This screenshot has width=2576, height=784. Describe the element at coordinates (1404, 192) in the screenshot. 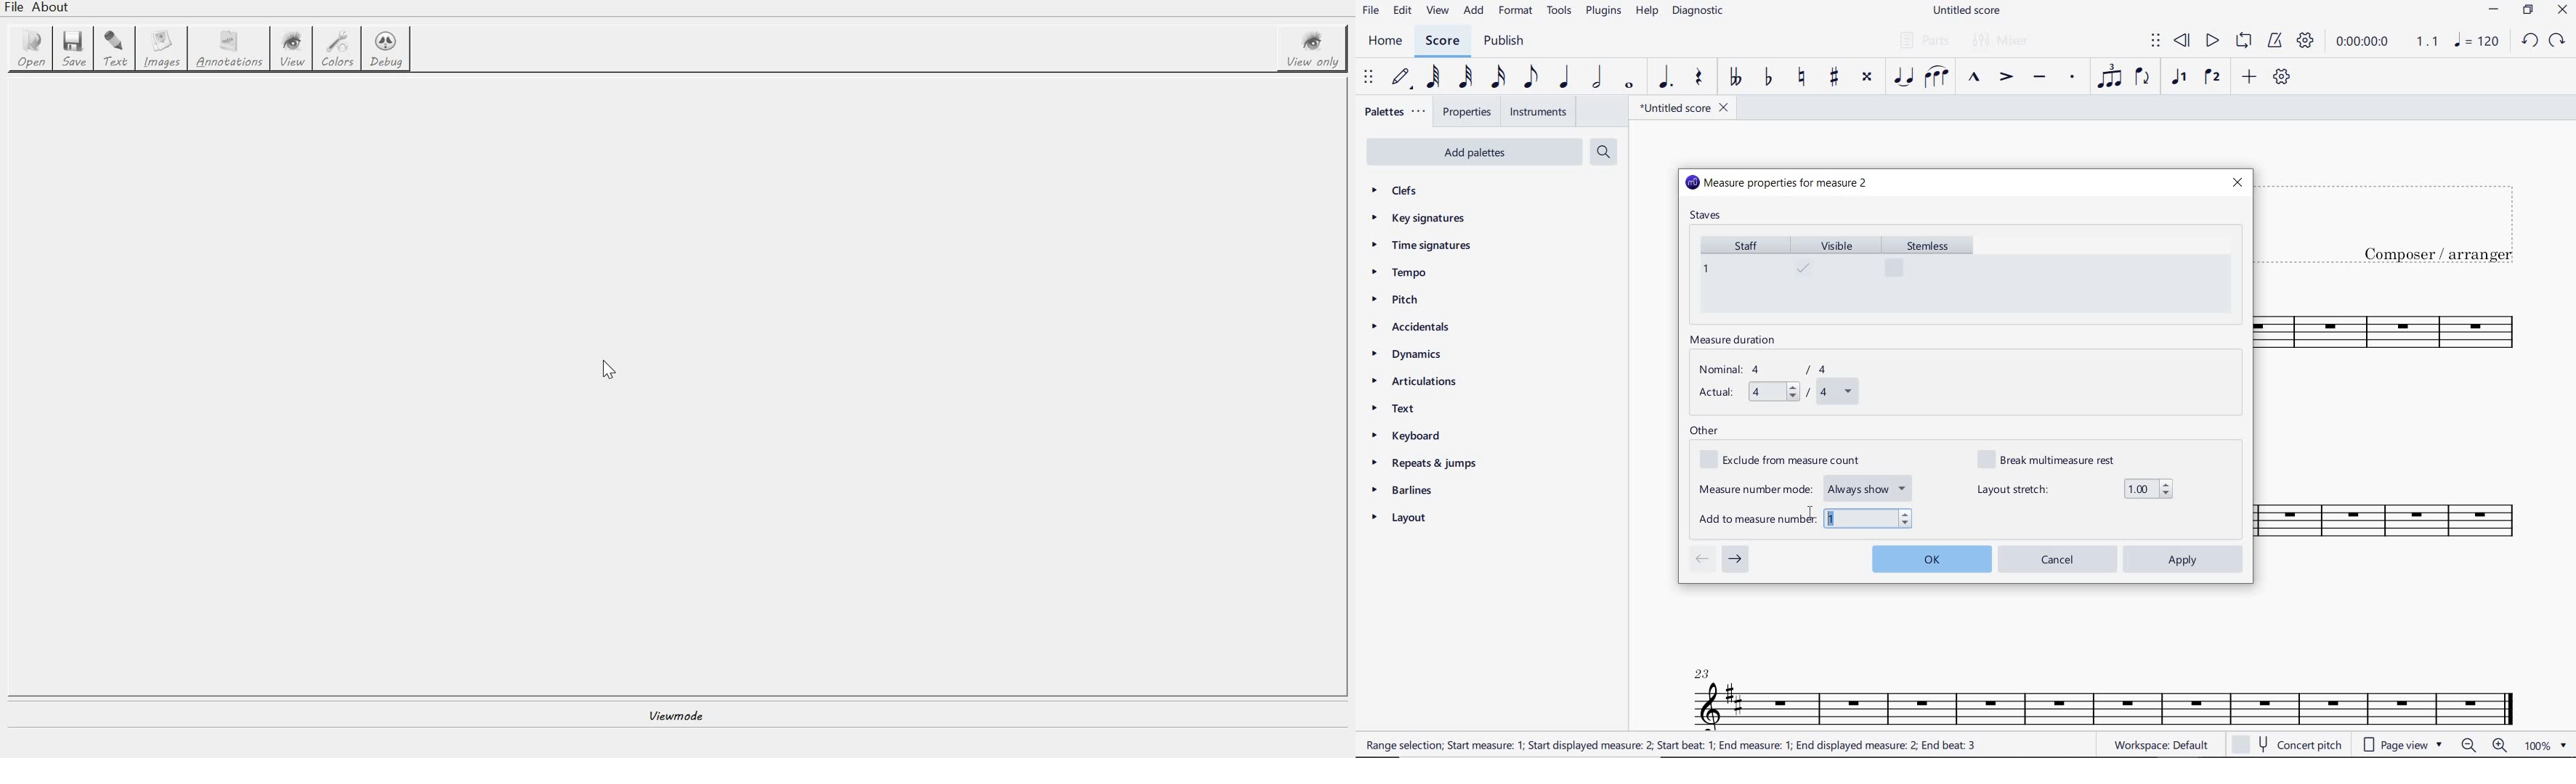

I see `CLEFS` at that location.